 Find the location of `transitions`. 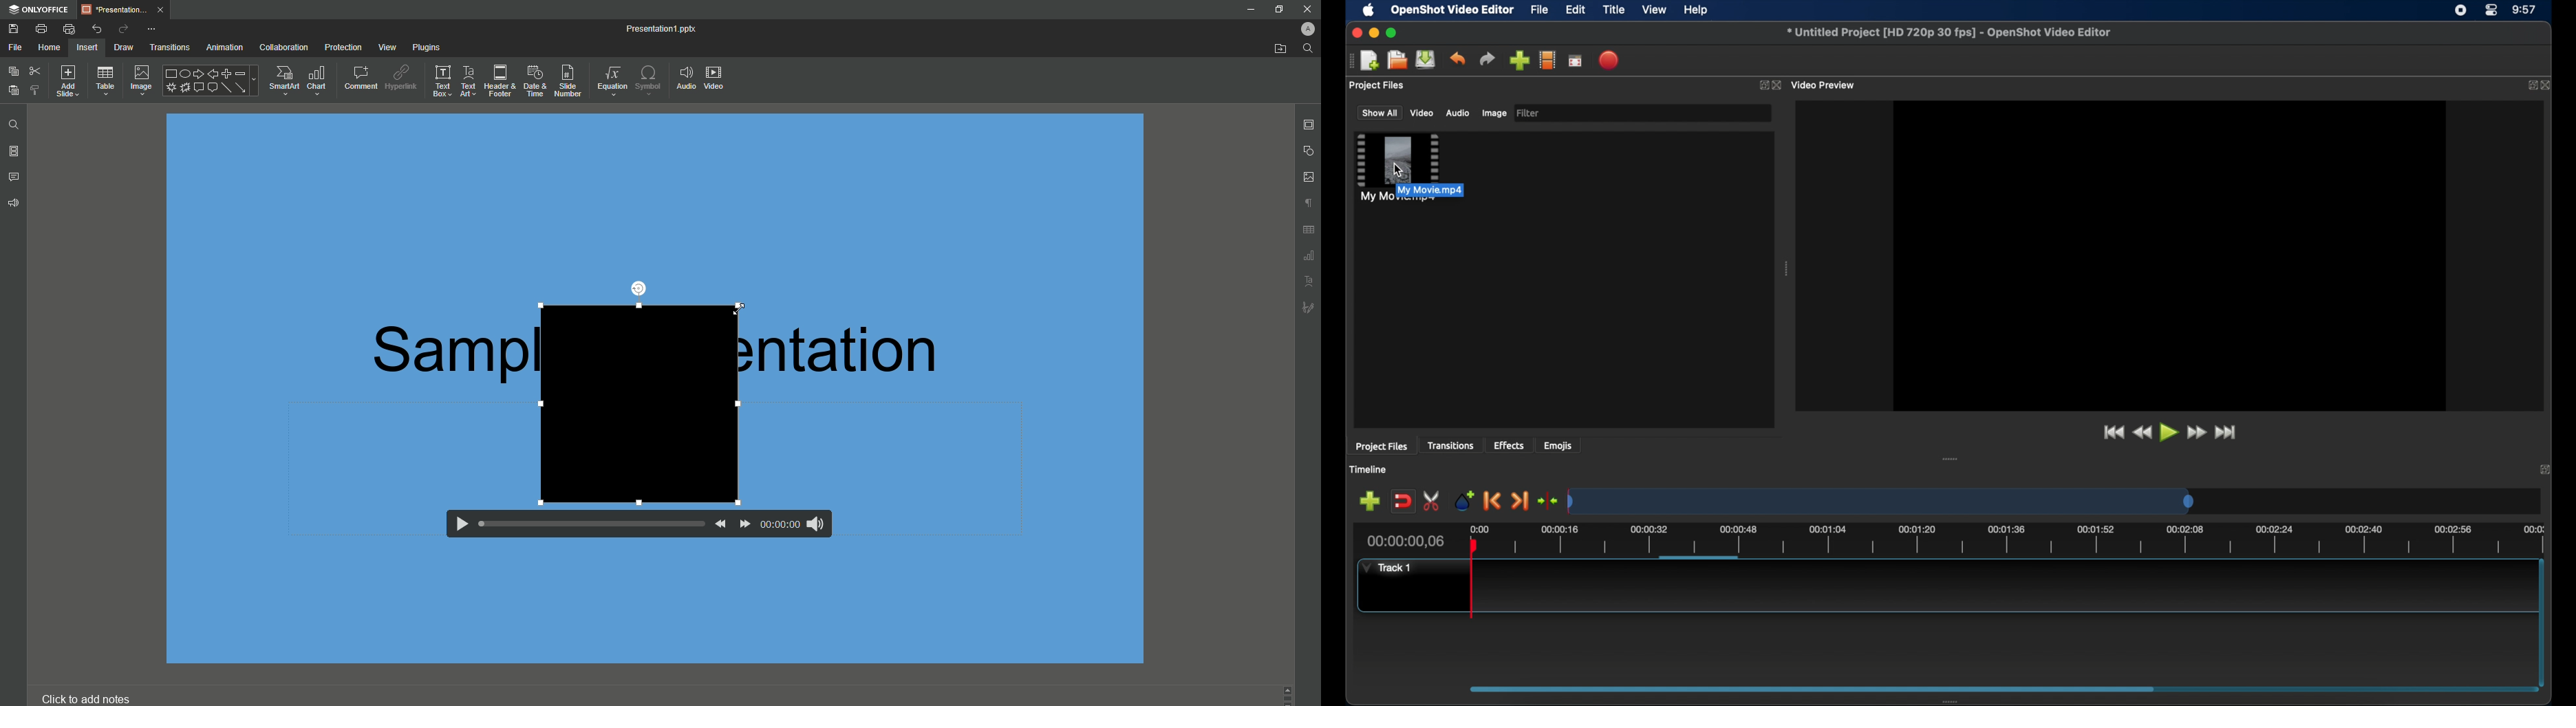

transitions is located at coordinates (1450, 445).